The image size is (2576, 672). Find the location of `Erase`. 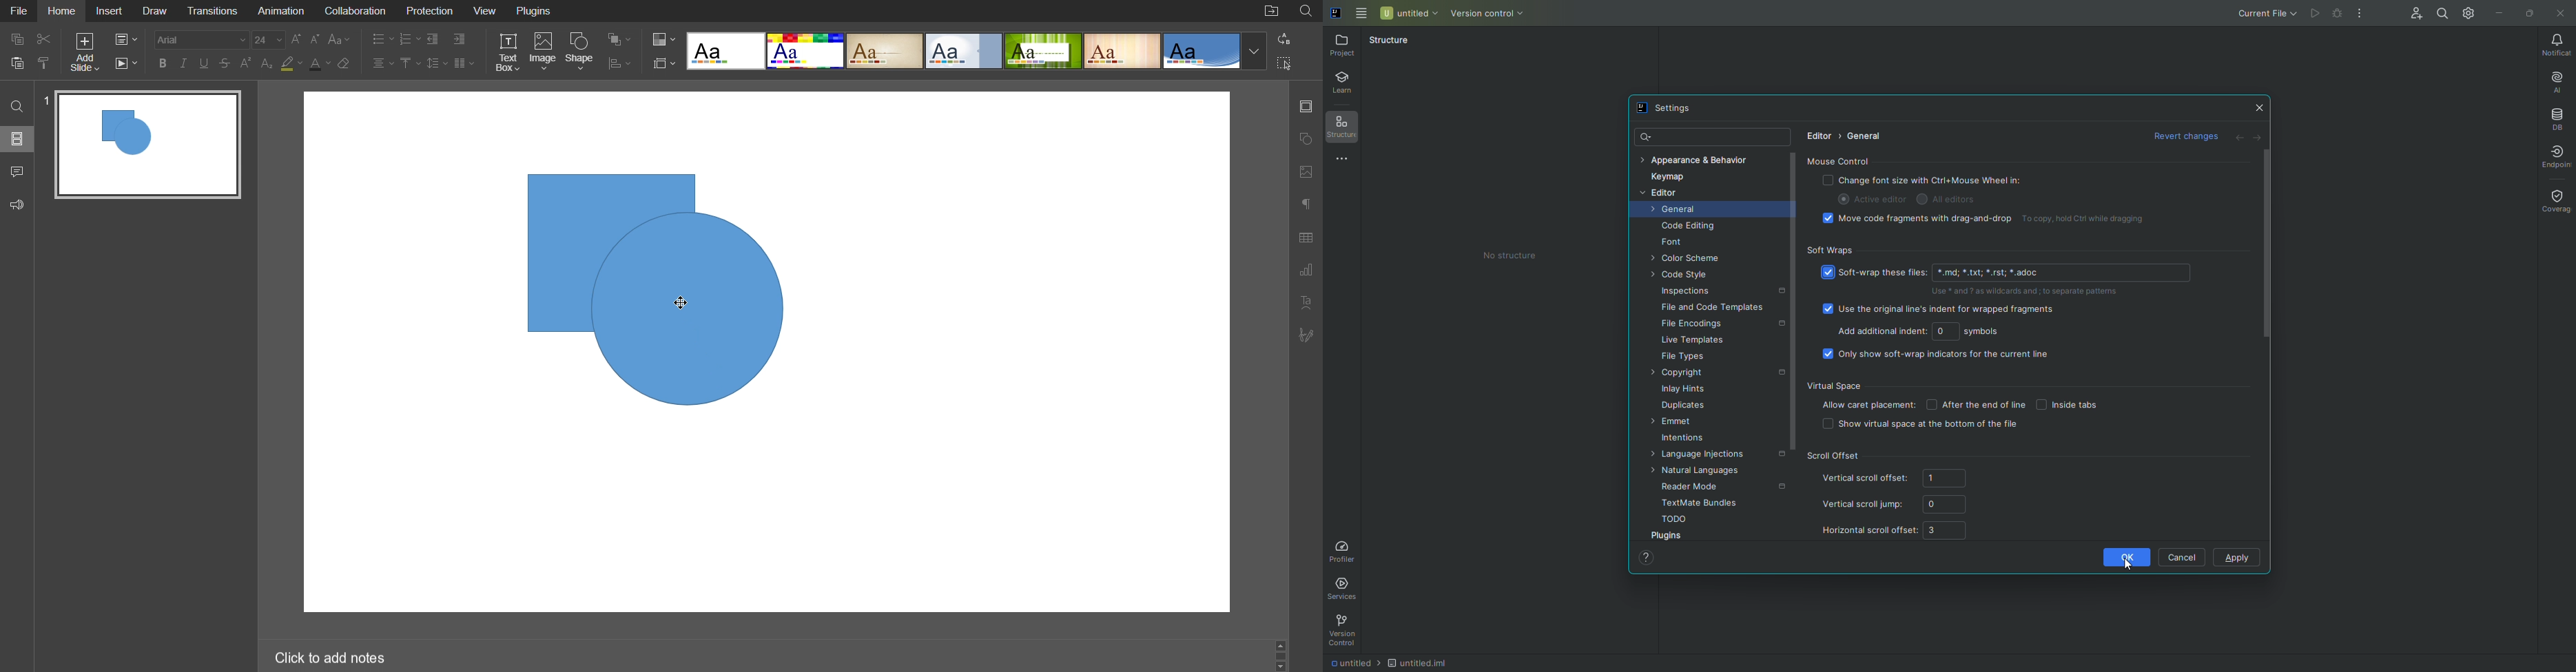

Erase is located at coordinates (347, 63).